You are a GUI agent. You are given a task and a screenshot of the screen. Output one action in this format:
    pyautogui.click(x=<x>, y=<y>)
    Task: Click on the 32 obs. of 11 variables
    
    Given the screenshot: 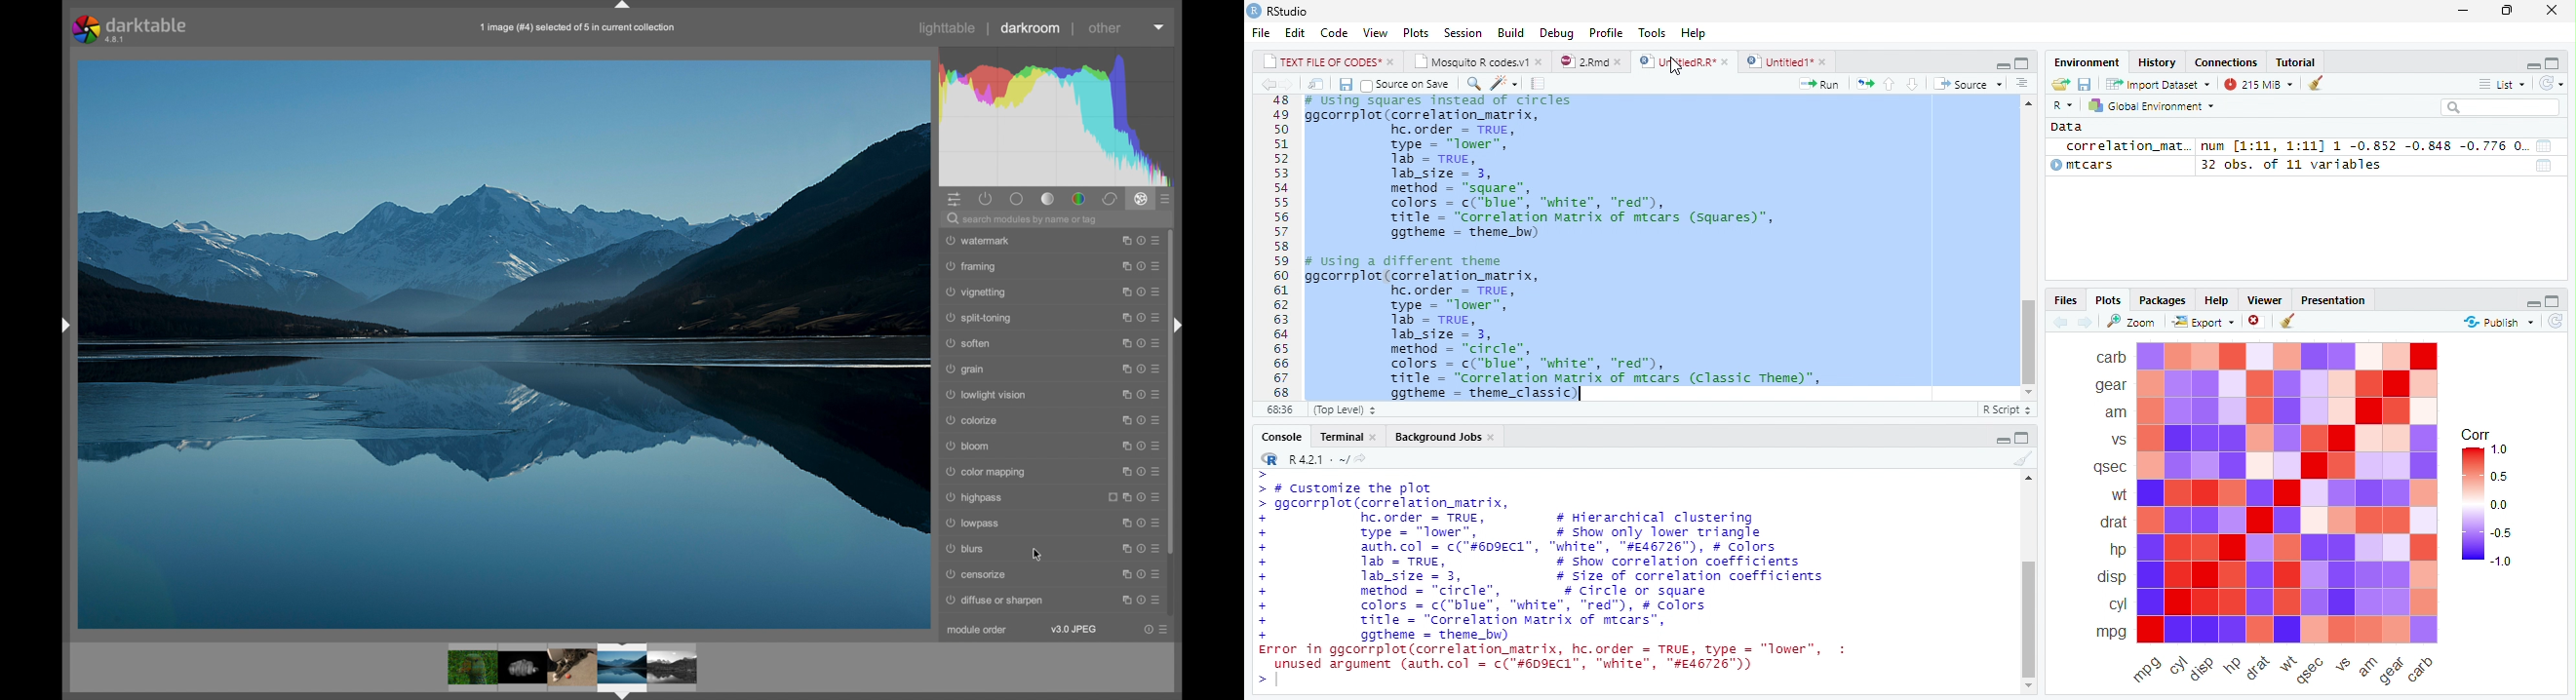 What is the action you would take?
    pyautogui.click(x=2297, y=167)
    